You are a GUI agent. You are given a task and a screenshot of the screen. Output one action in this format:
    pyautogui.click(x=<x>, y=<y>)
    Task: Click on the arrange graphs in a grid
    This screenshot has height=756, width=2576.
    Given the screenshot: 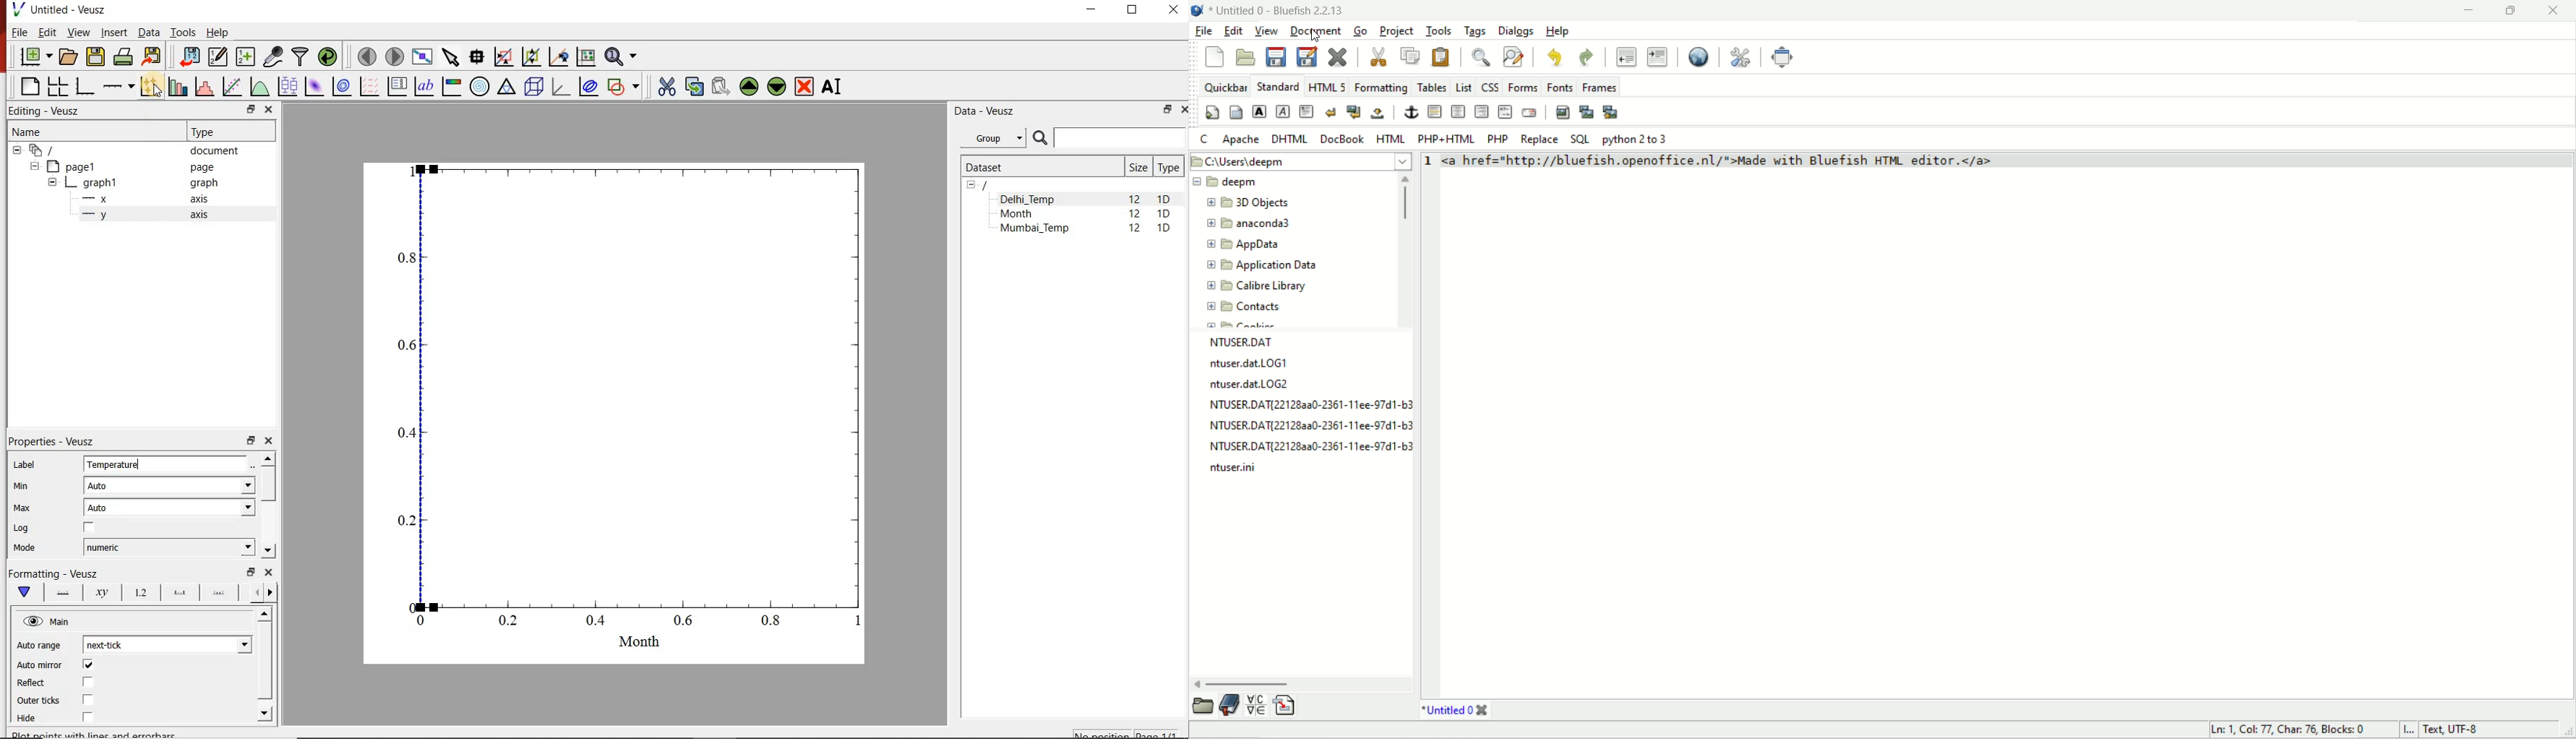 What is the action you would take?
    pyautogui.click(x=57, y=86)
    